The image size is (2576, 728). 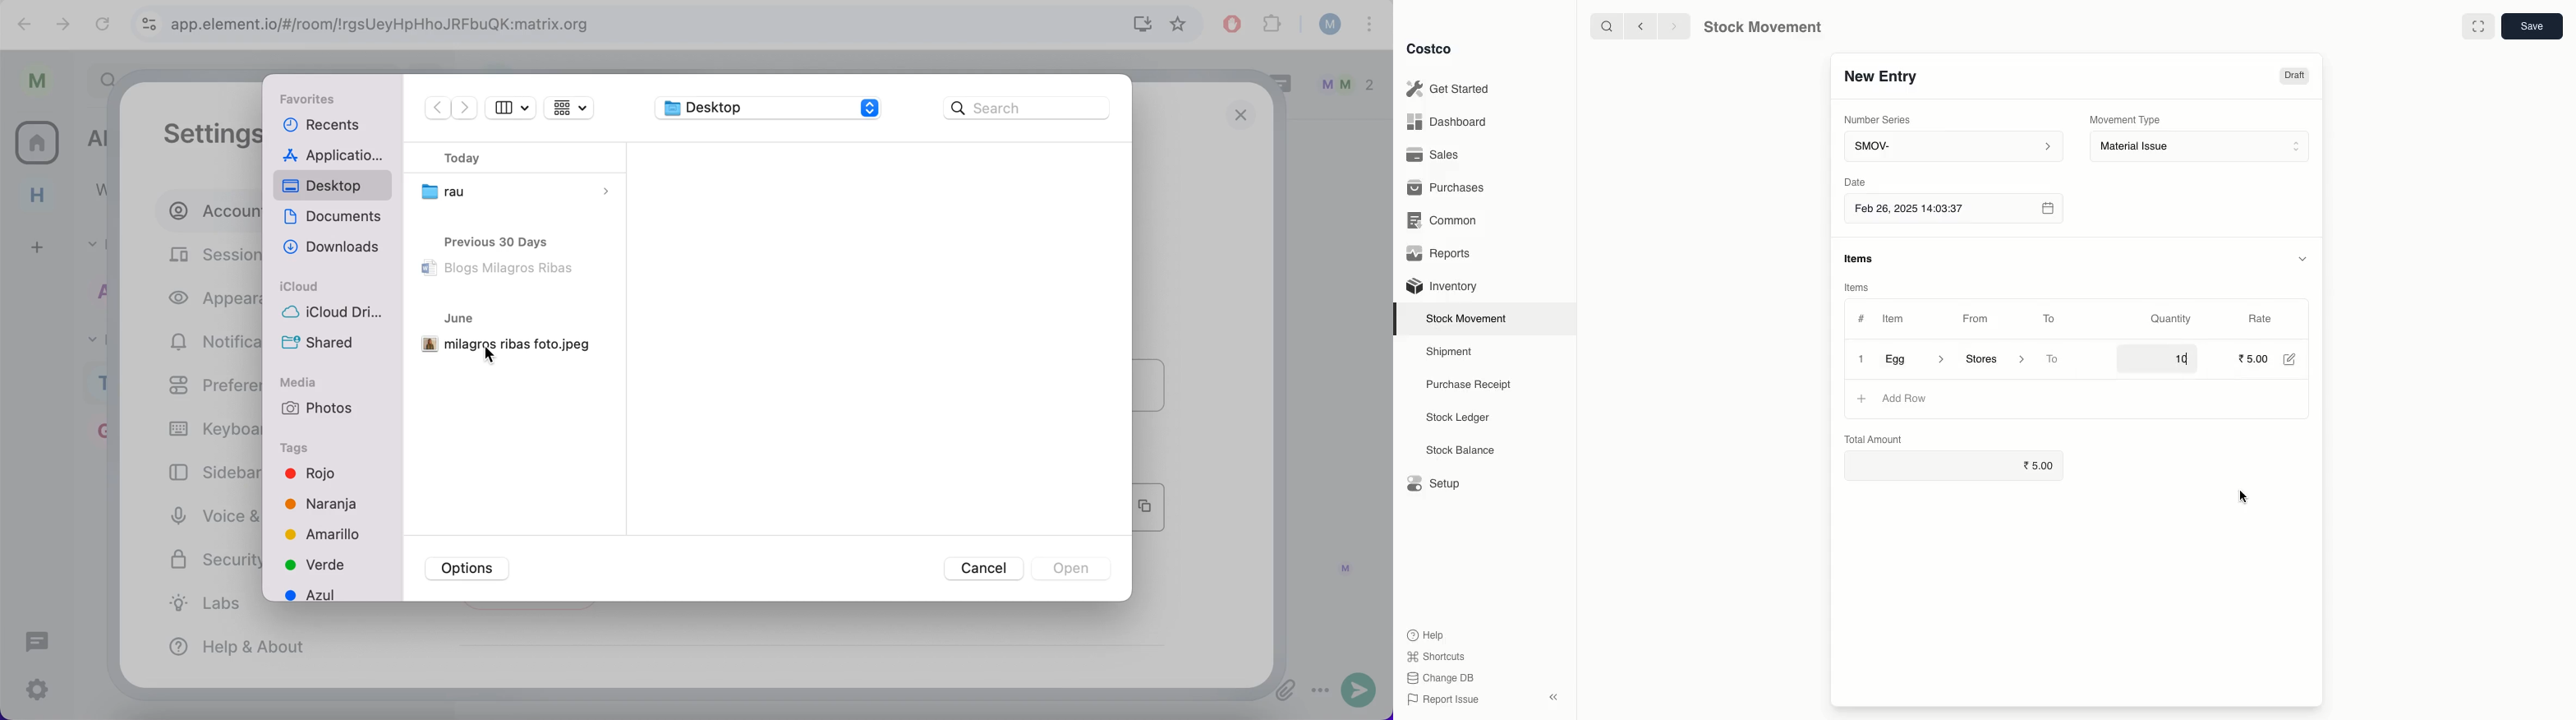 What do you see at coordinates (1274, 26) in the screenshot?
I see `extensions` at bounding box center [1274, 26].